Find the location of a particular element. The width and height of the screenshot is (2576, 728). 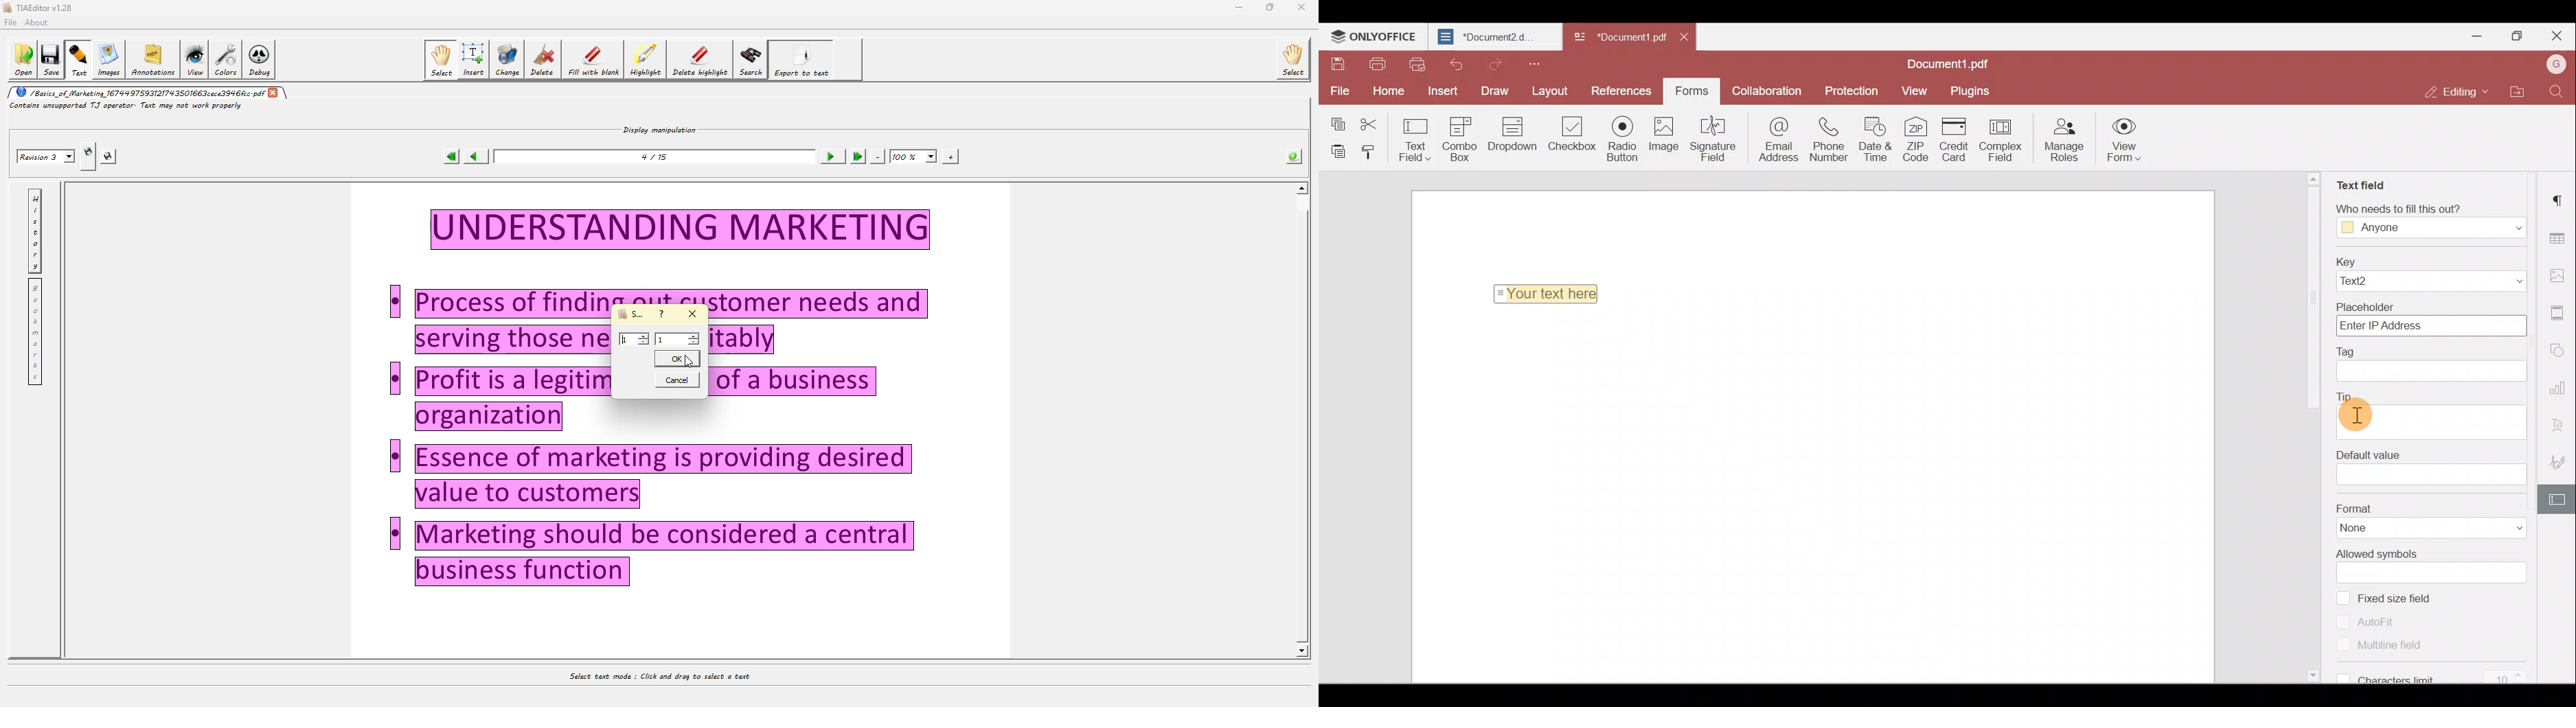

Cursor on tip is located at coordinates (2357, 414).